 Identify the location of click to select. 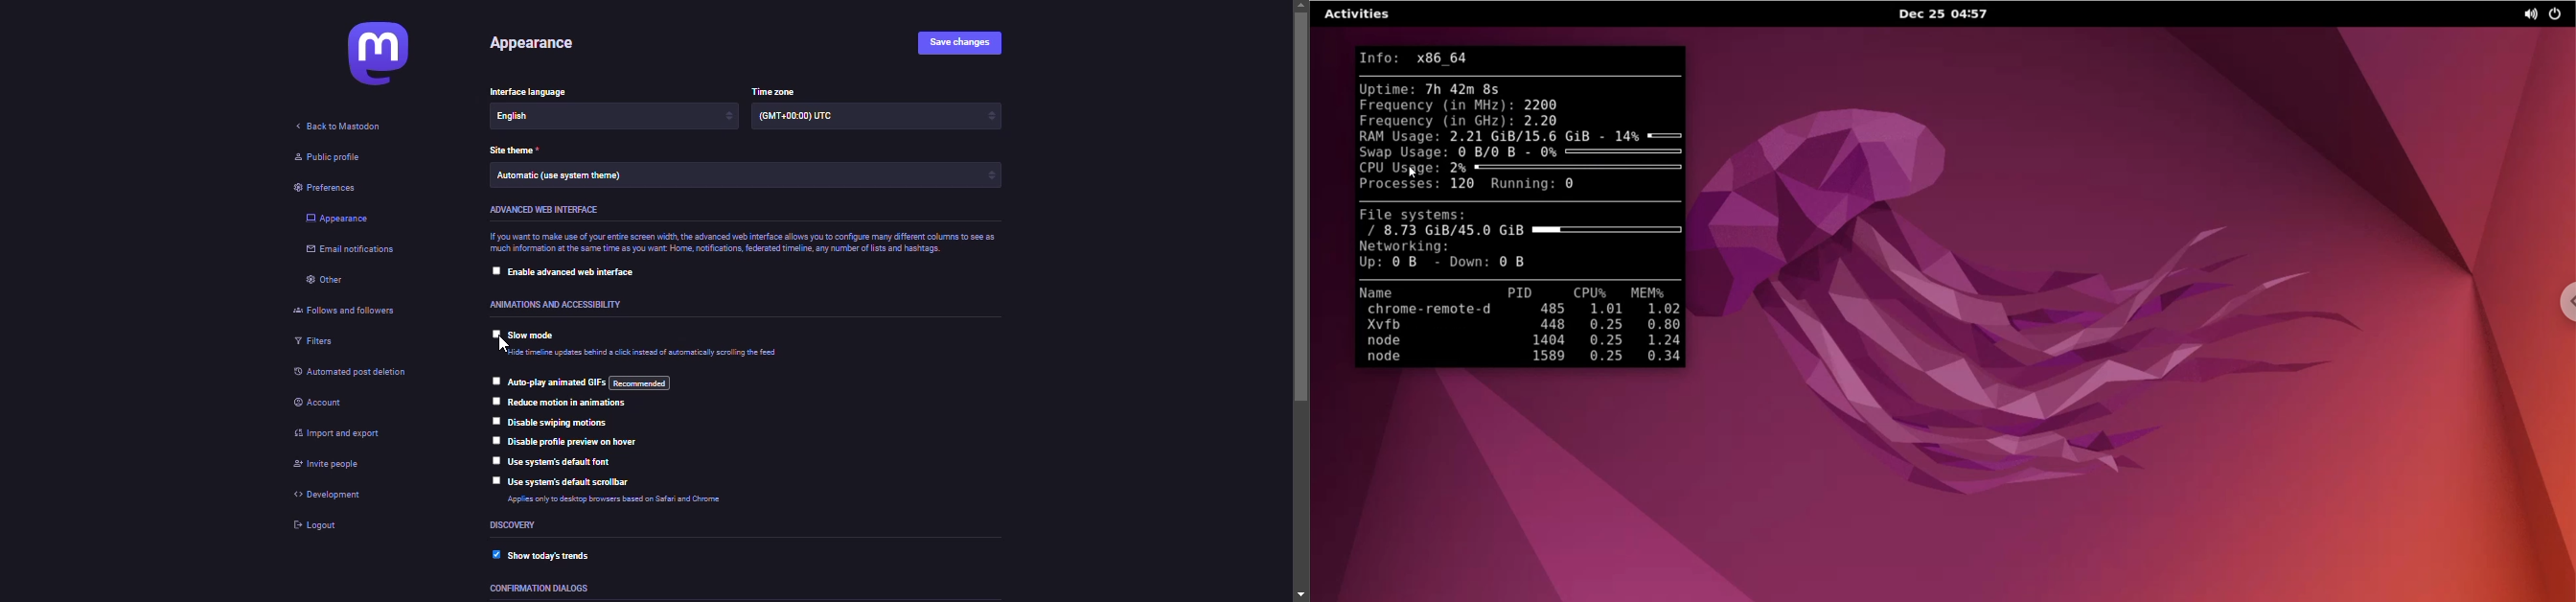
(494, 335).